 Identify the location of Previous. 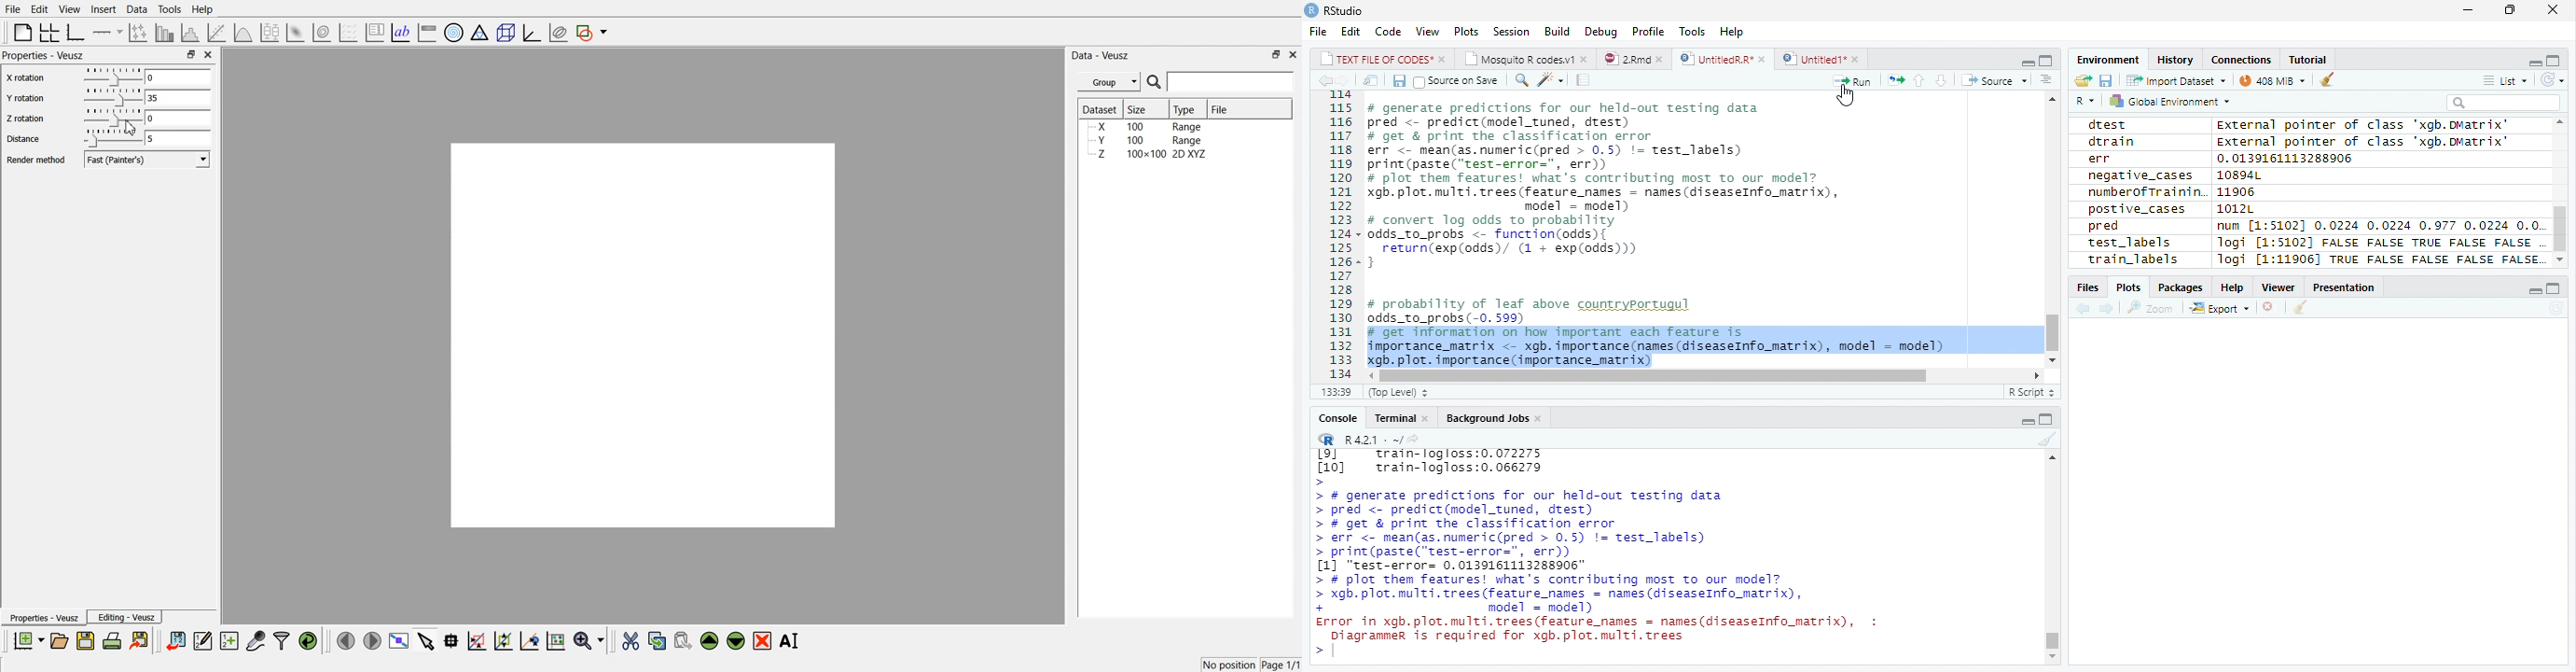
(2081, 307).